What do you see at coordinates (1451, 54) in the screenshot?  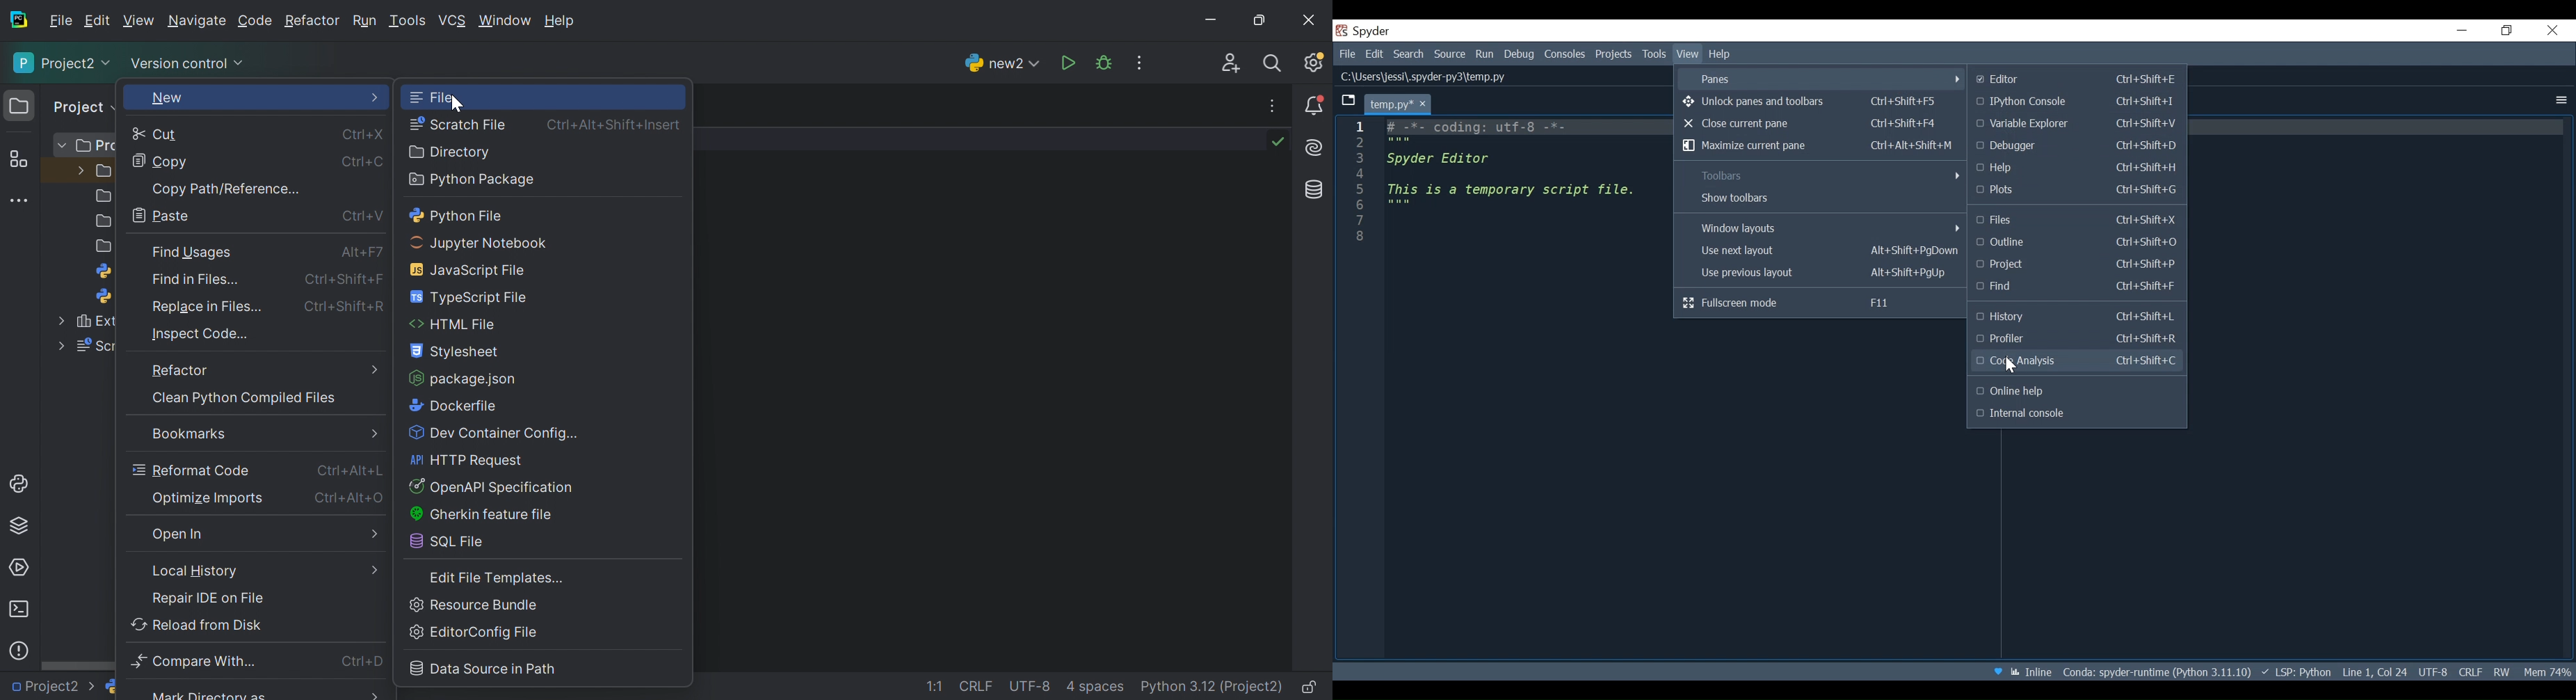 I see `Source` at bounding box center [1451, 54].